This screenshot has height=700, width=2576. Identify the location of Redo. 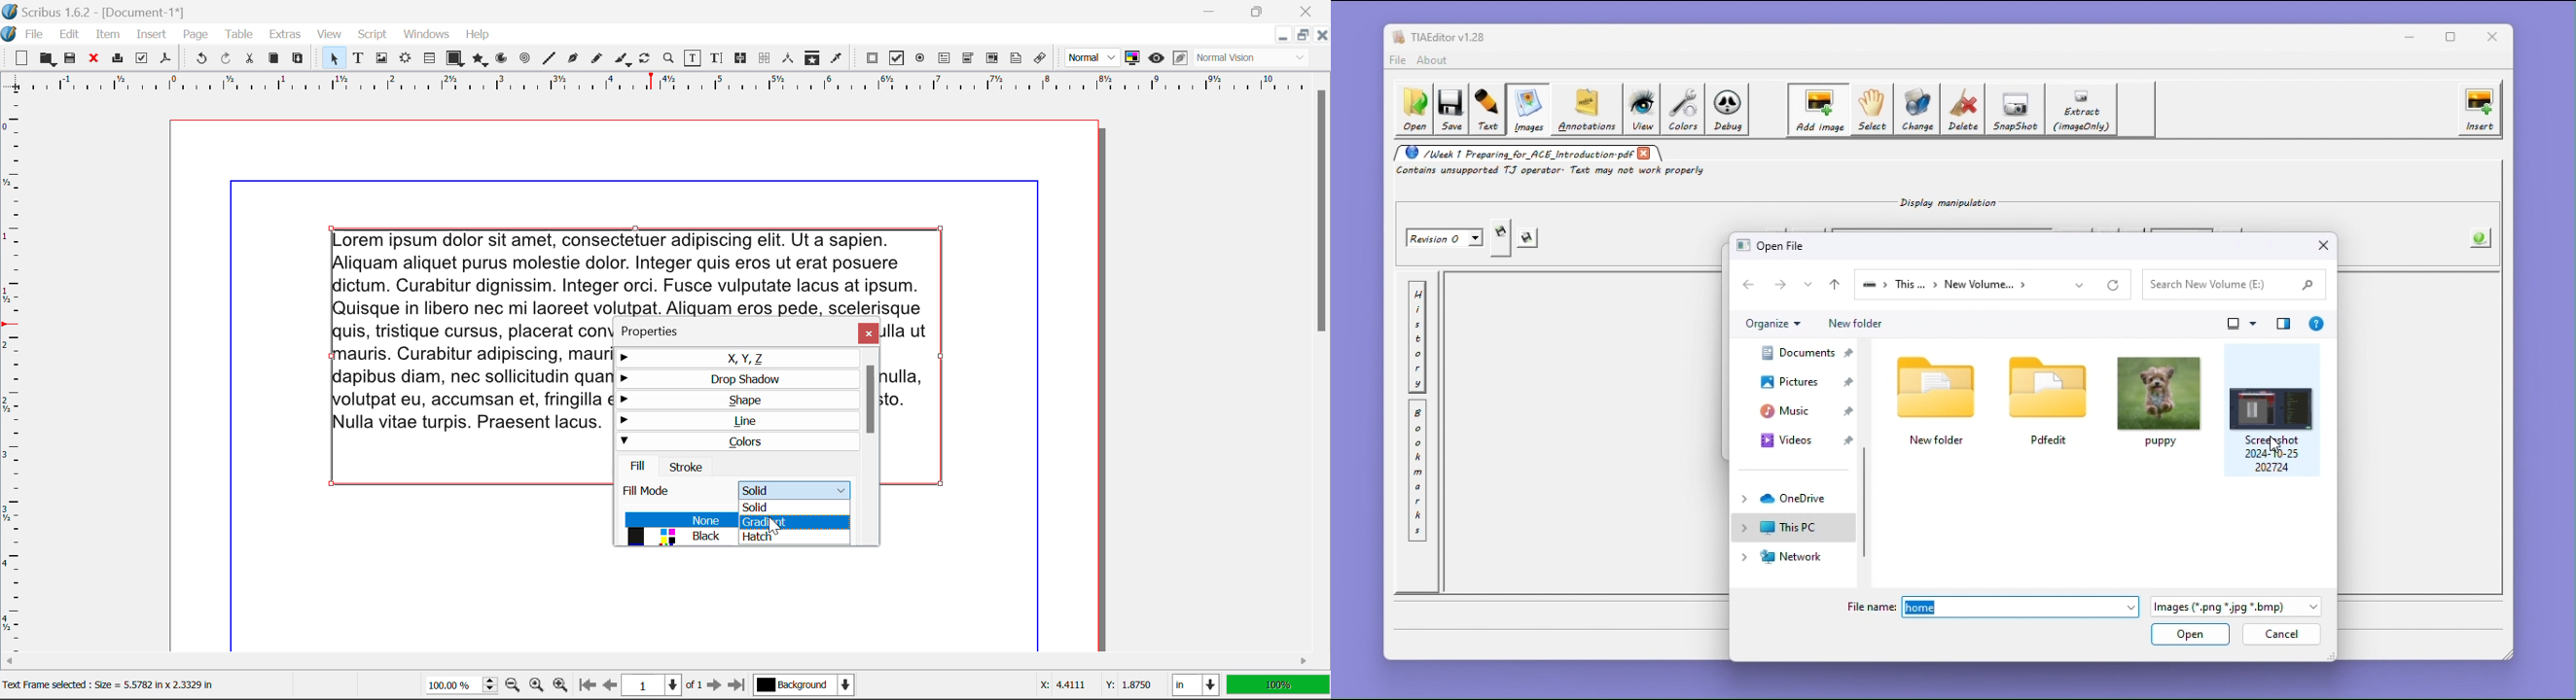
(226, 60).